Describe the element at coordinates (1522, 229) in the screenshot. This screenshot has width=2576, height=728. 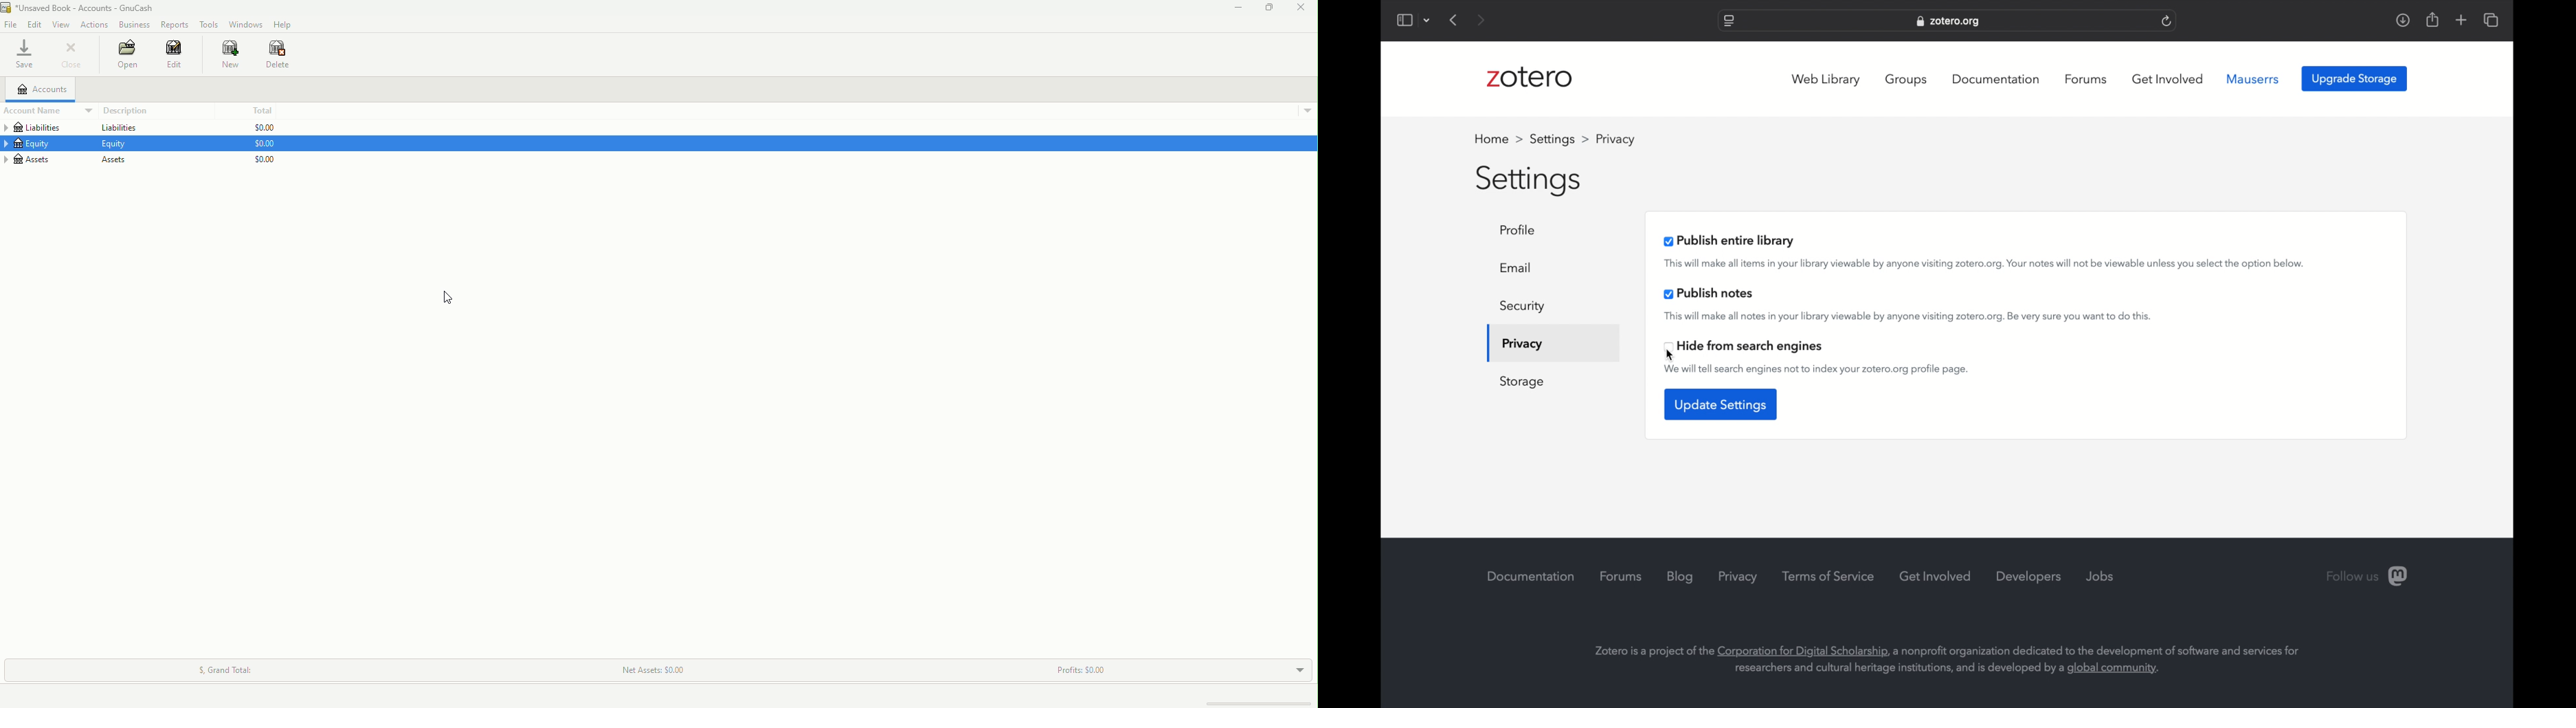
I see `profile` at that location.